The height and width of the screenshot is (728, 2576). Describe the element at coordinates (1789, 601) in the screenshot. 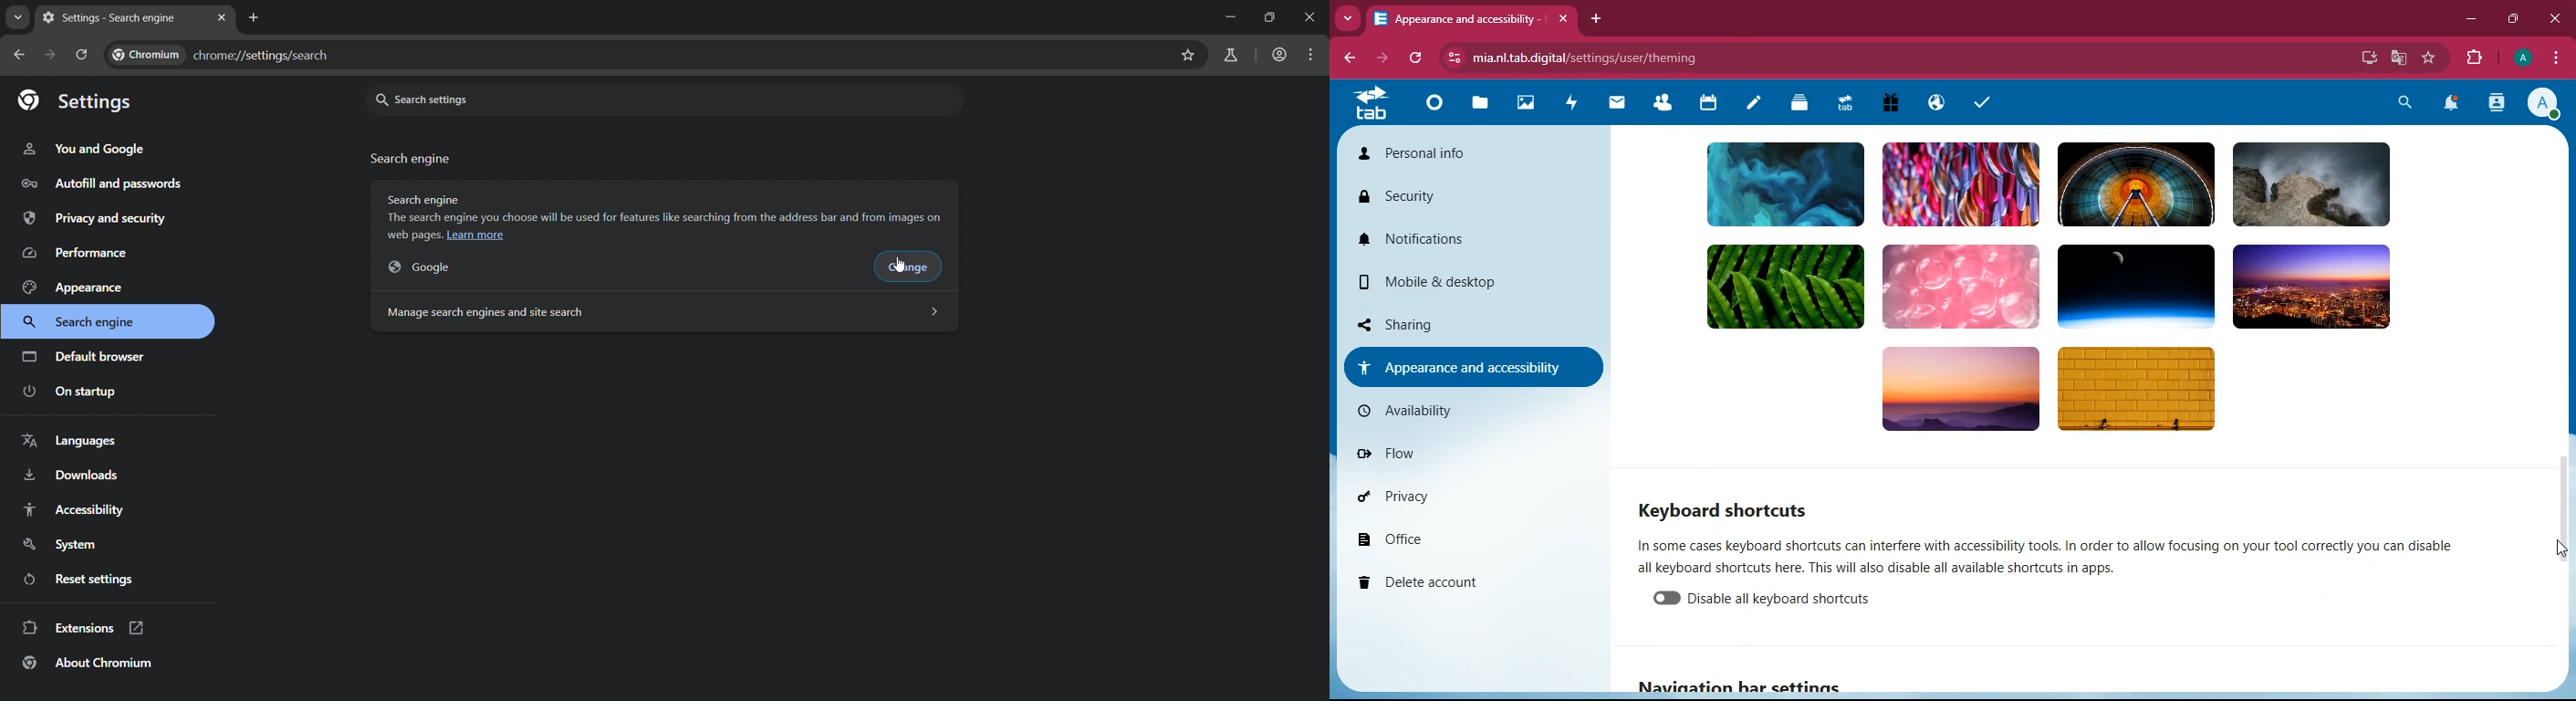

I see `disable` at that location.